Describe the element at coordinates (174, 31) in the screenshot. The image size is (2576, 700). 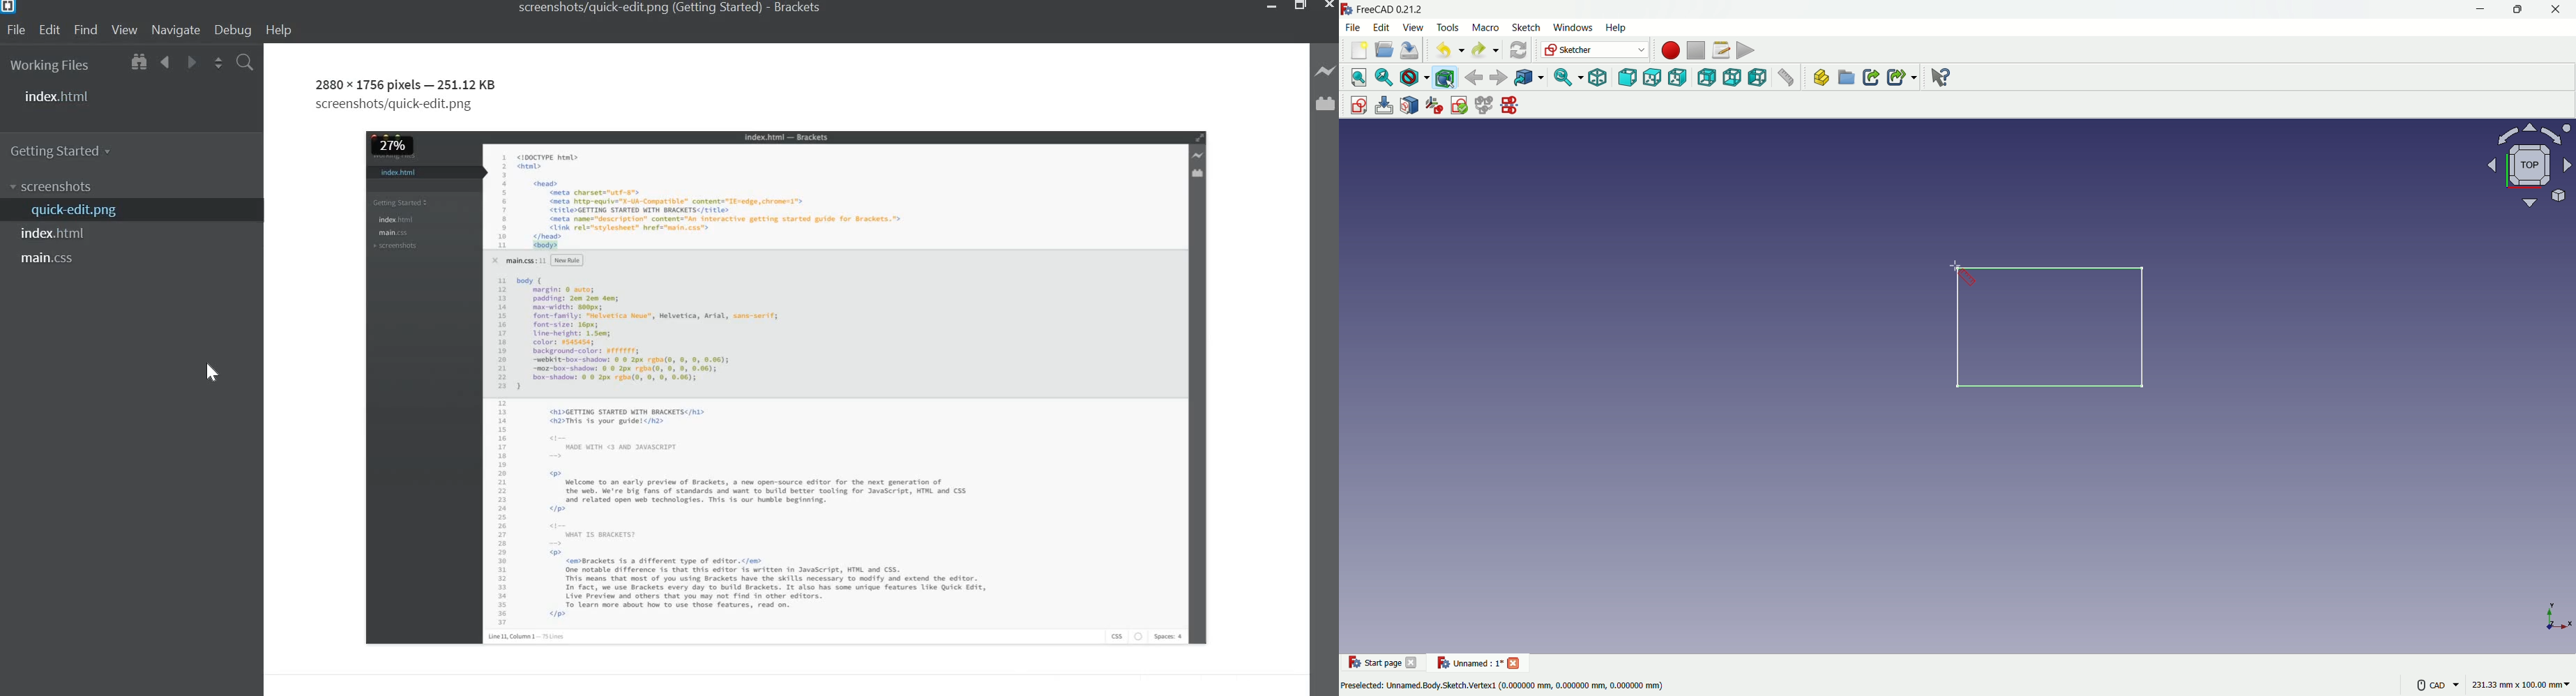
I see `Navigate` at that location.